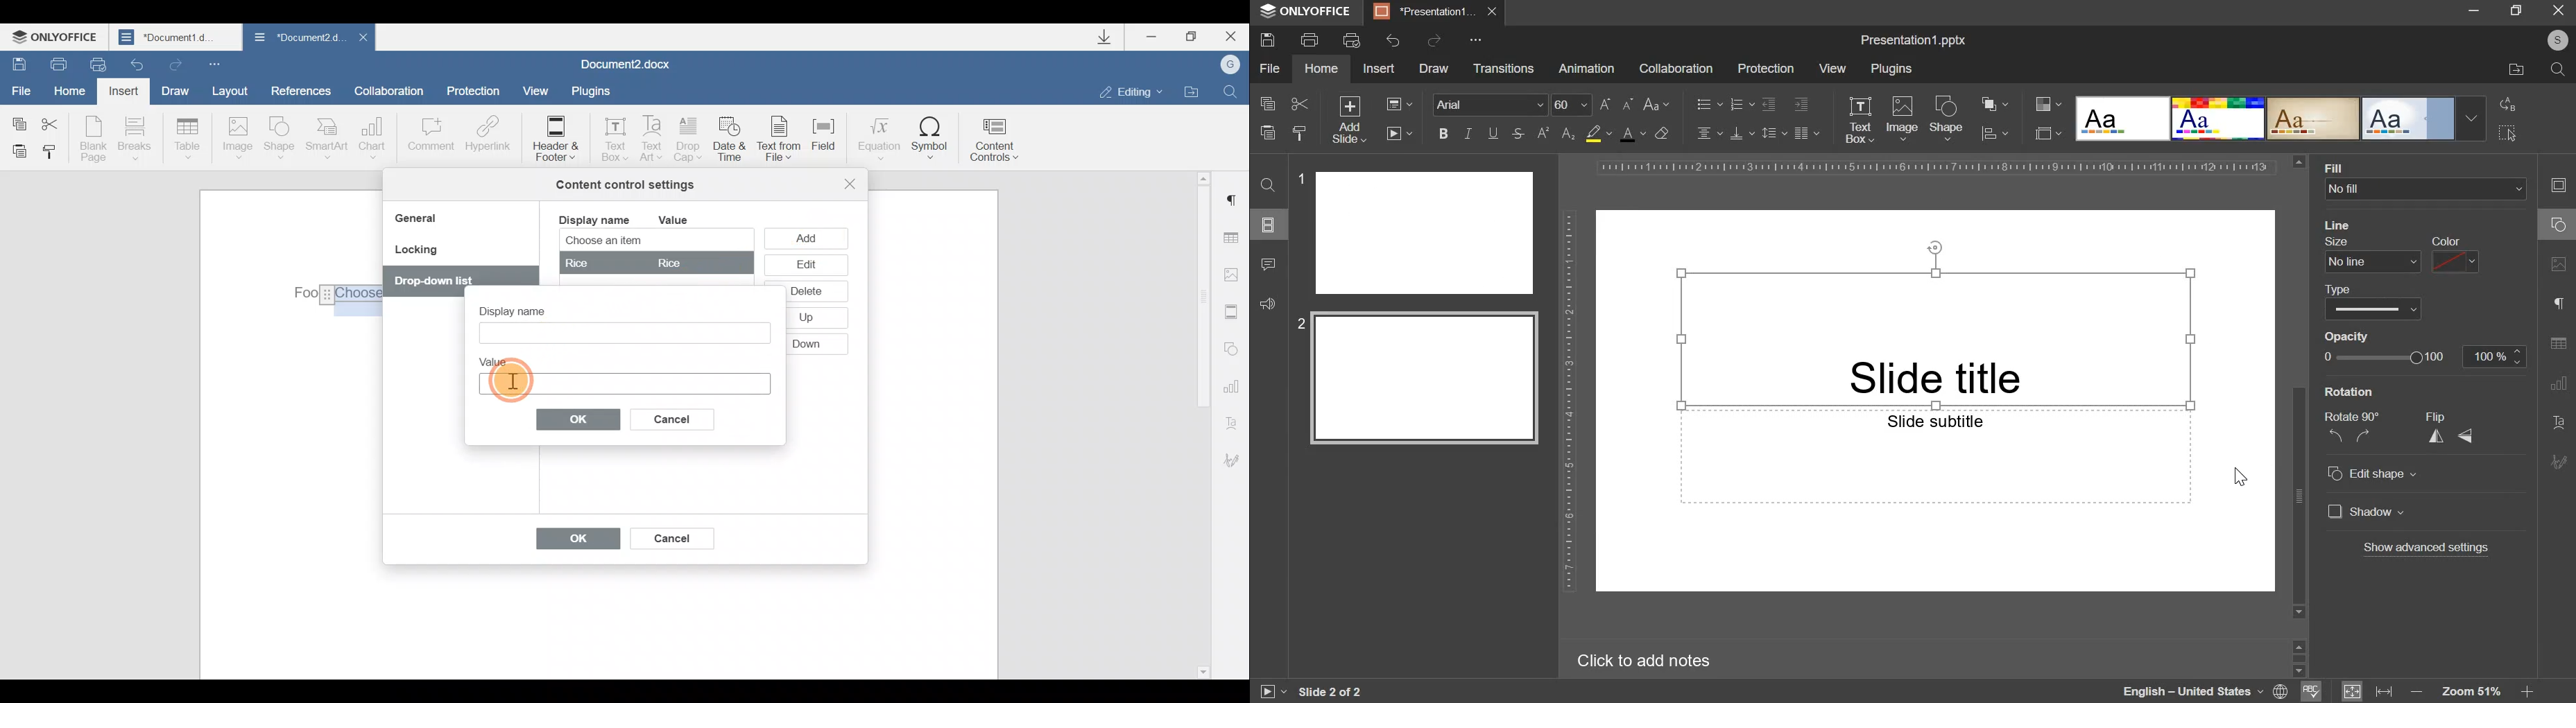 This screenshot has width=2576, height=728. Describe the element at coordinates (2425, 512) in the screenshot. I see `shadow` at that location.